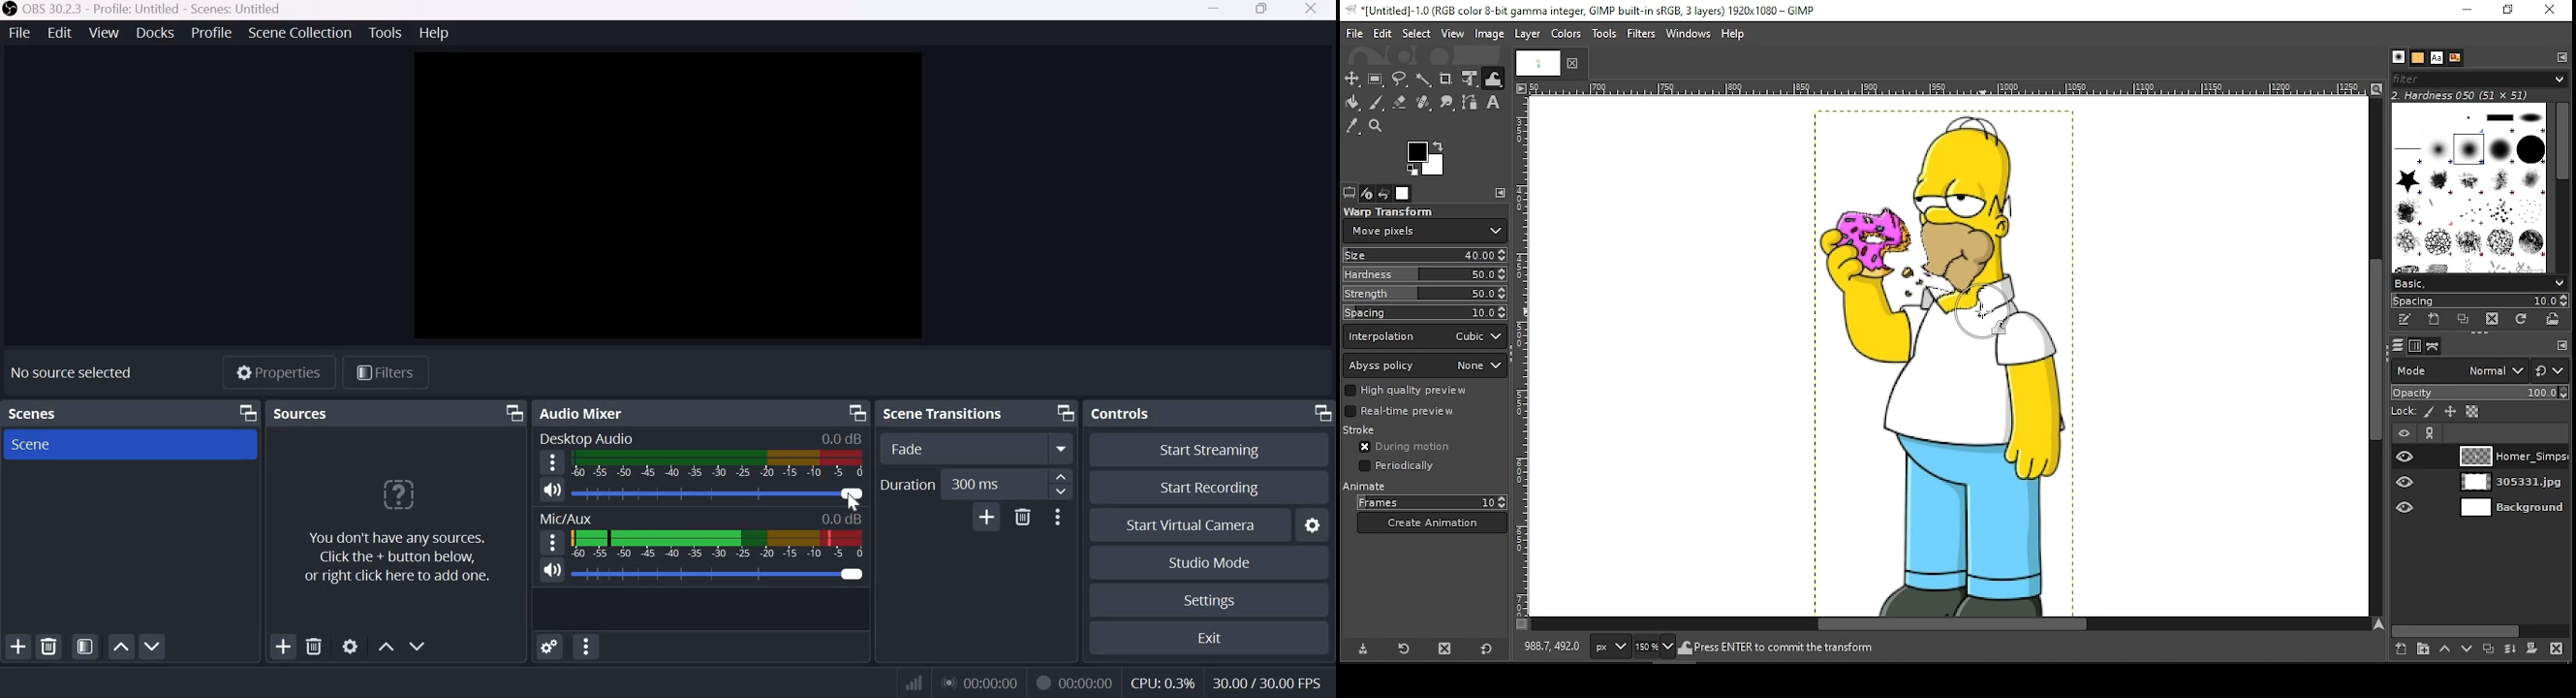 The height and width of the screenshot is (700, 2576). Describe the element at coordinates (121, 646) in the screenshot. I see `Move scene up` at that location.